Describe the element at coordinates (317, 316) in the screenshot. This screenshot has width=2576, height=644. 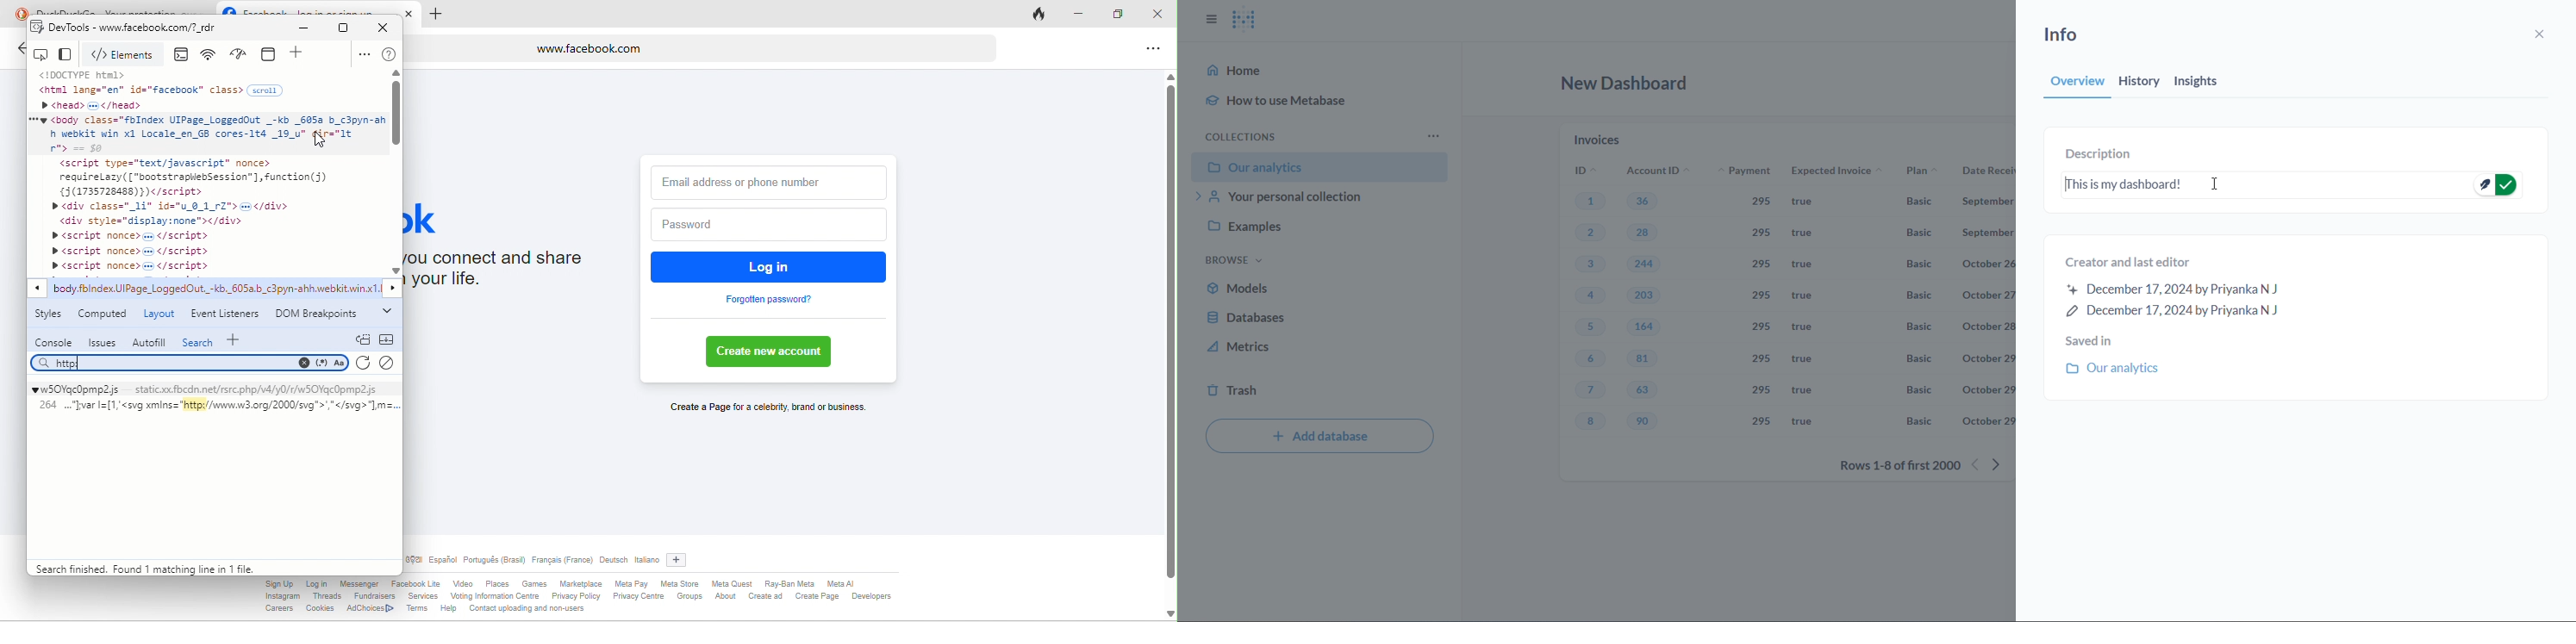
I see `dom breakpoints` at that location.